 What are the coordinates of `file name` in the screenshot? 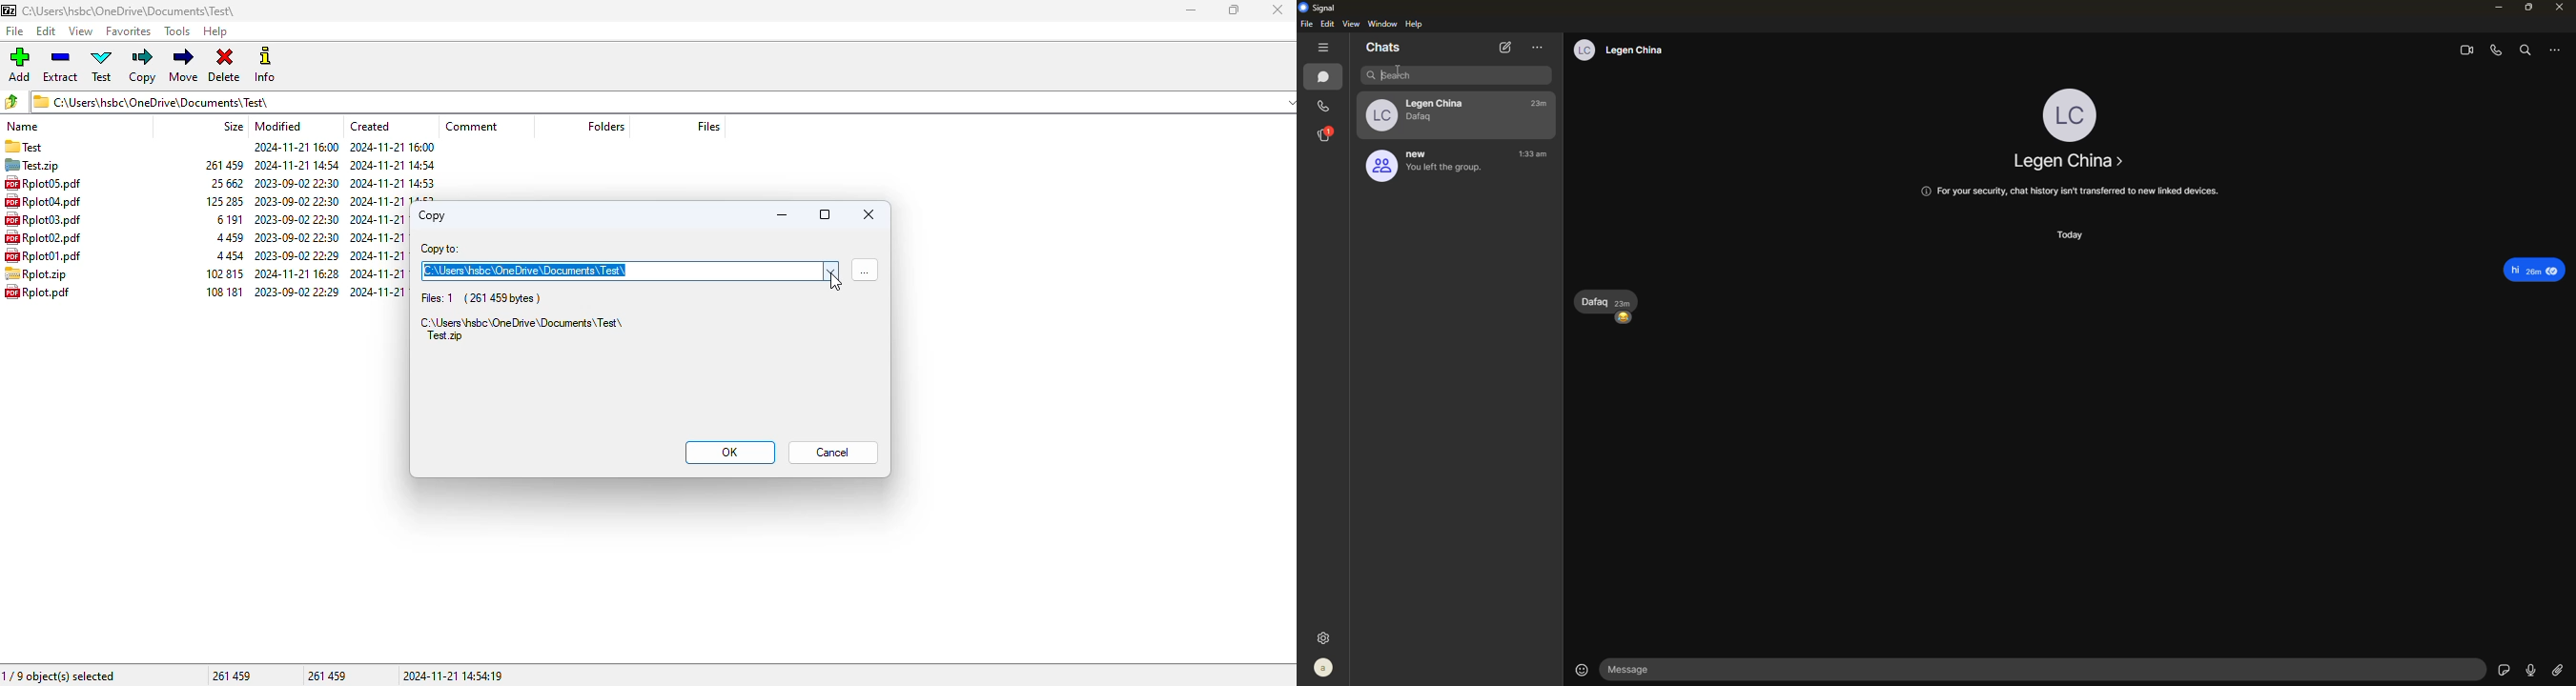 It's located at (37, 292).